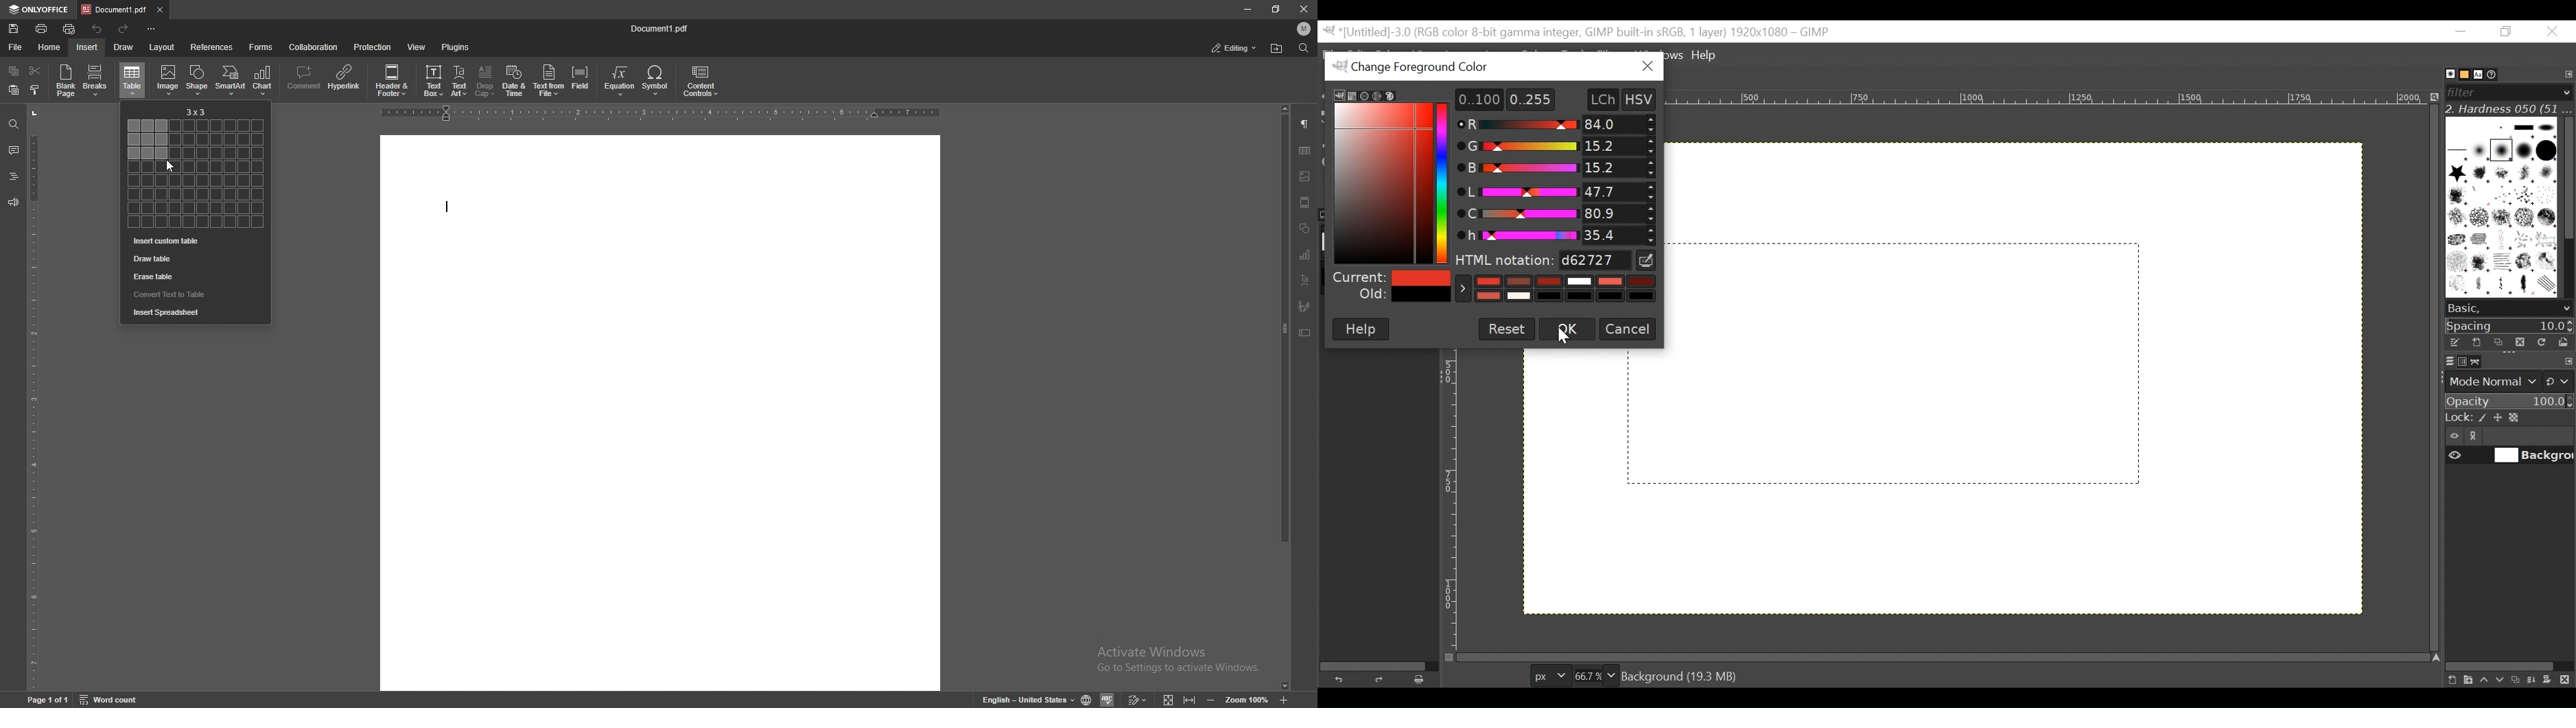 The height and width of the screenshot is (728, 2576). What do you see at coordinates (13, 202) in the screenshot?
I see `feedback` at bounding box center [13, 202].